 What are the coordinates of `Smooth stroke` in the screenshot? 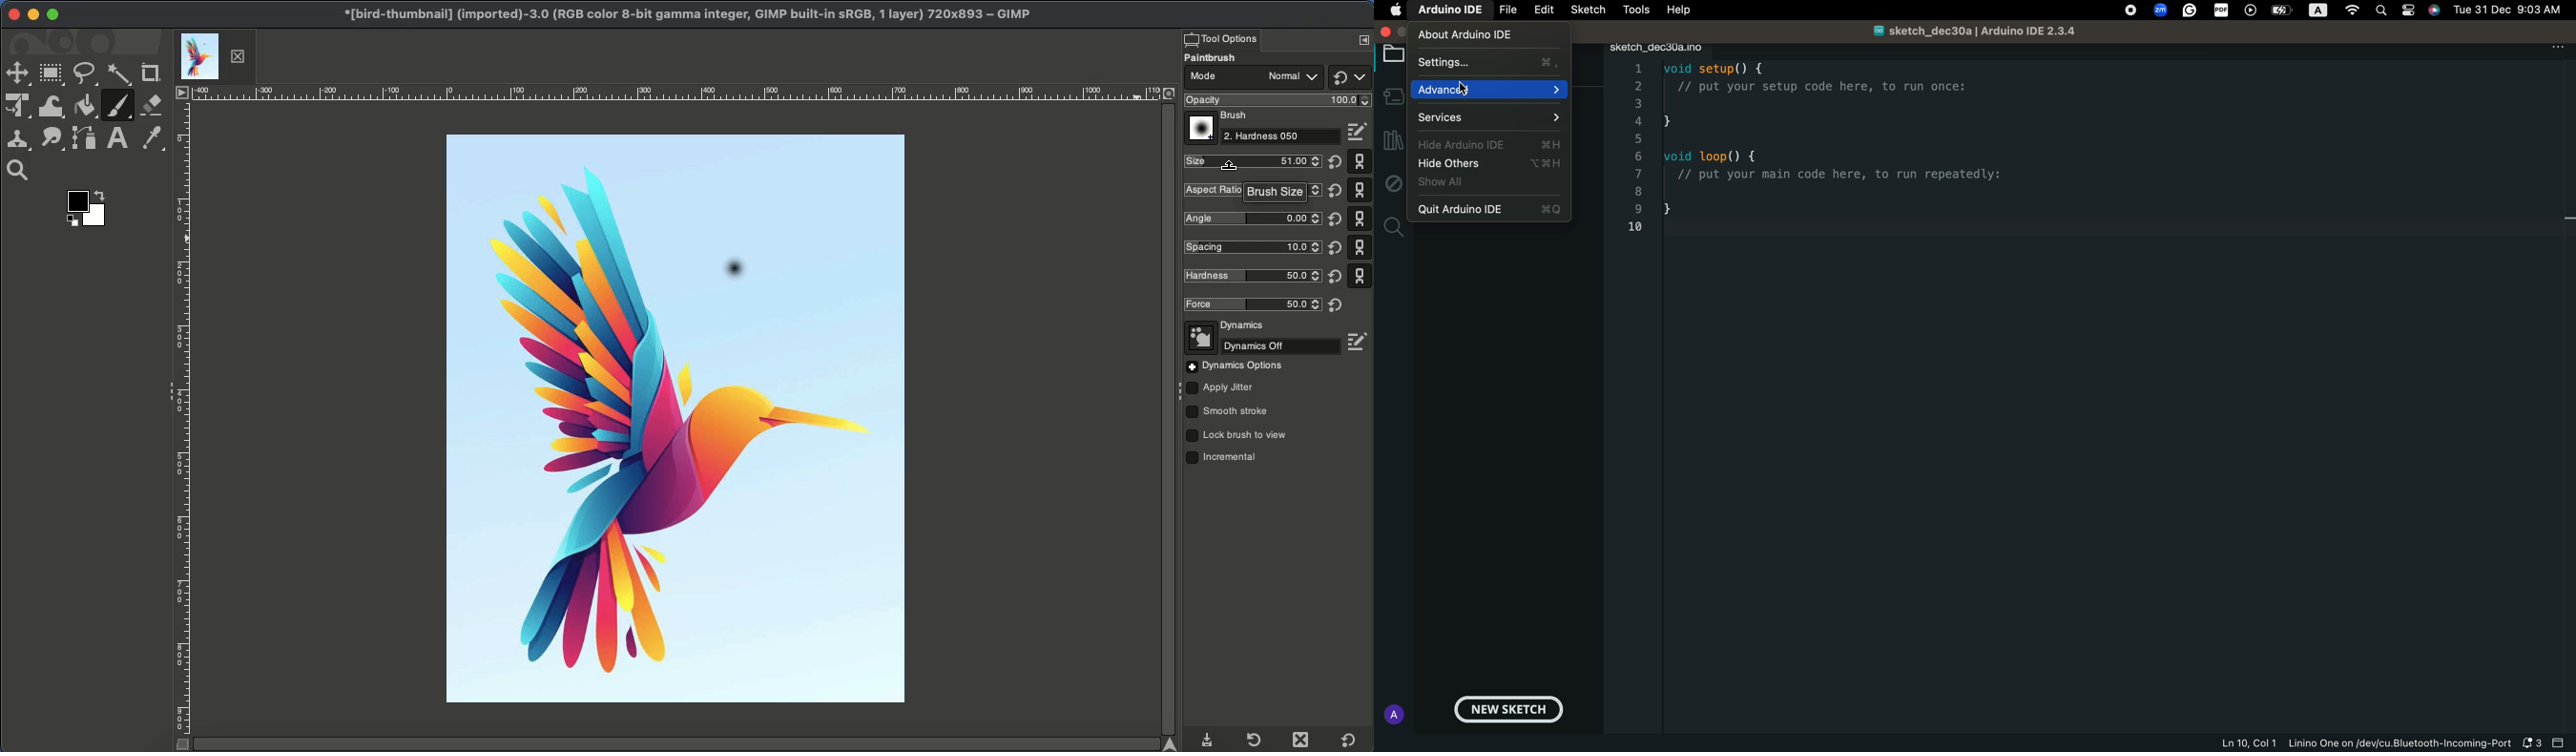 It's located at (1228, 412).